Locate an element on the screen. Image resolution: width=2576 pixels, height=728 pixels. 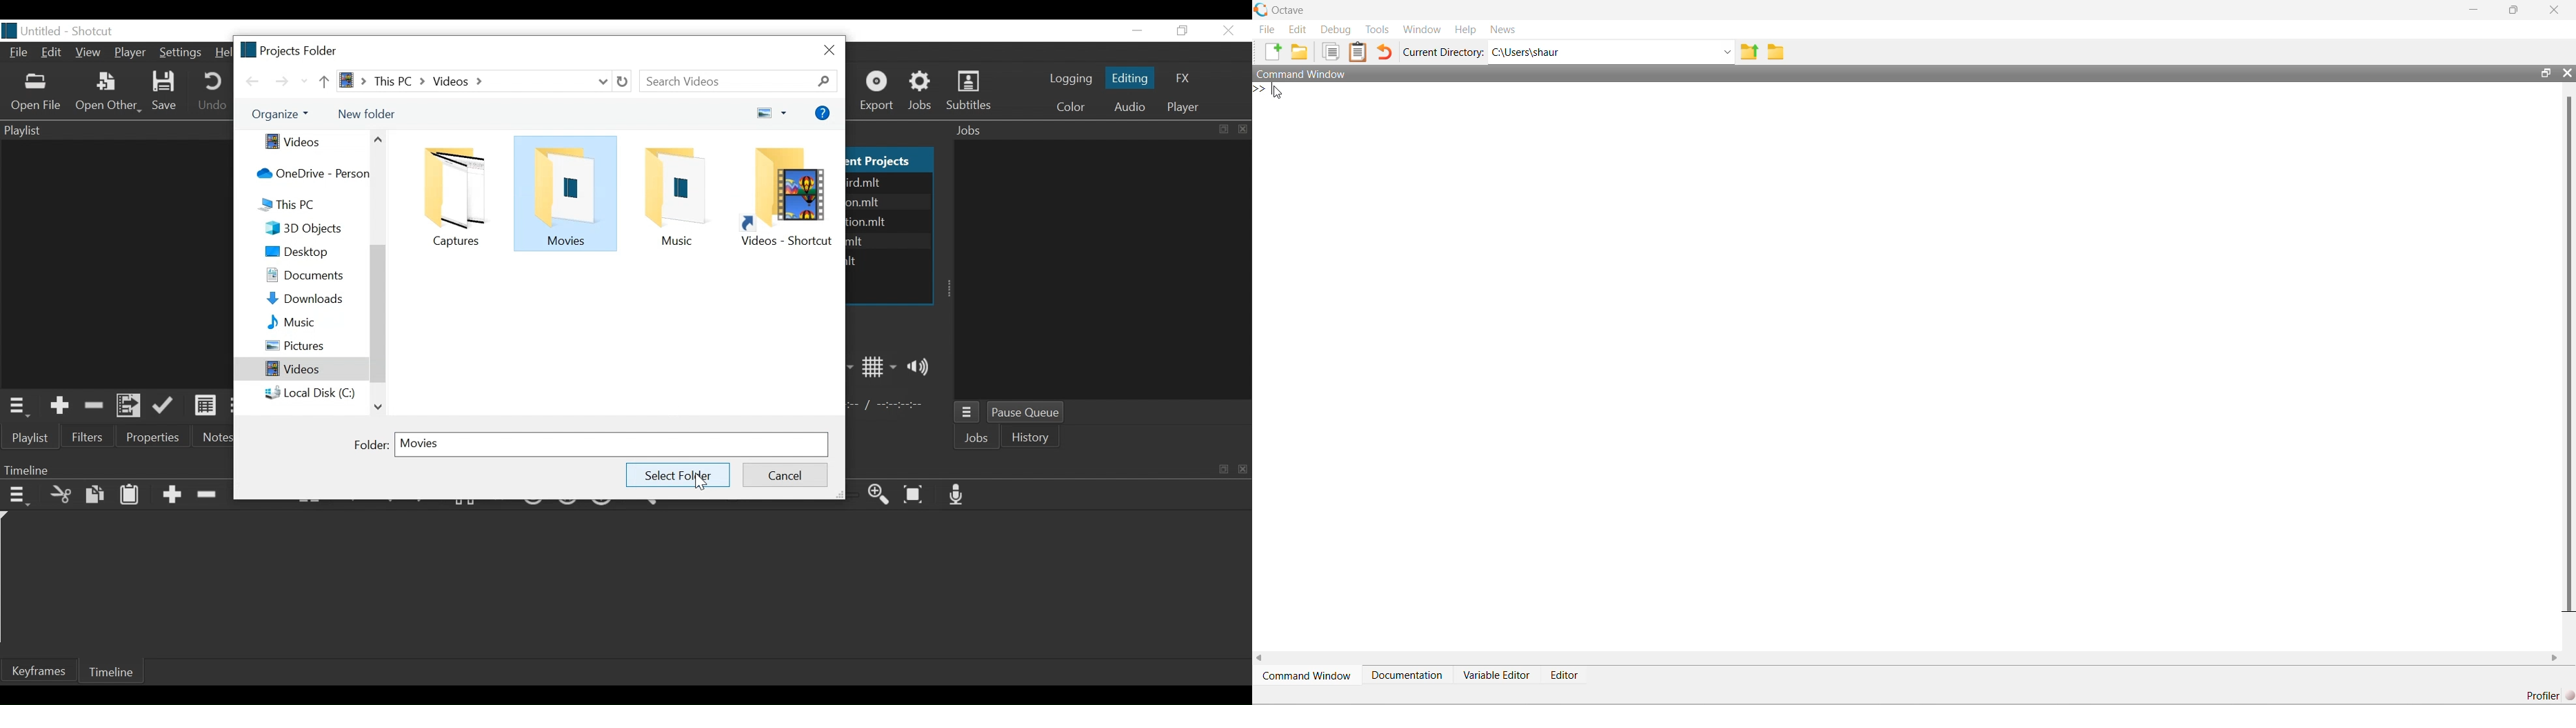
Desktop is located at coordinates (313, 251).